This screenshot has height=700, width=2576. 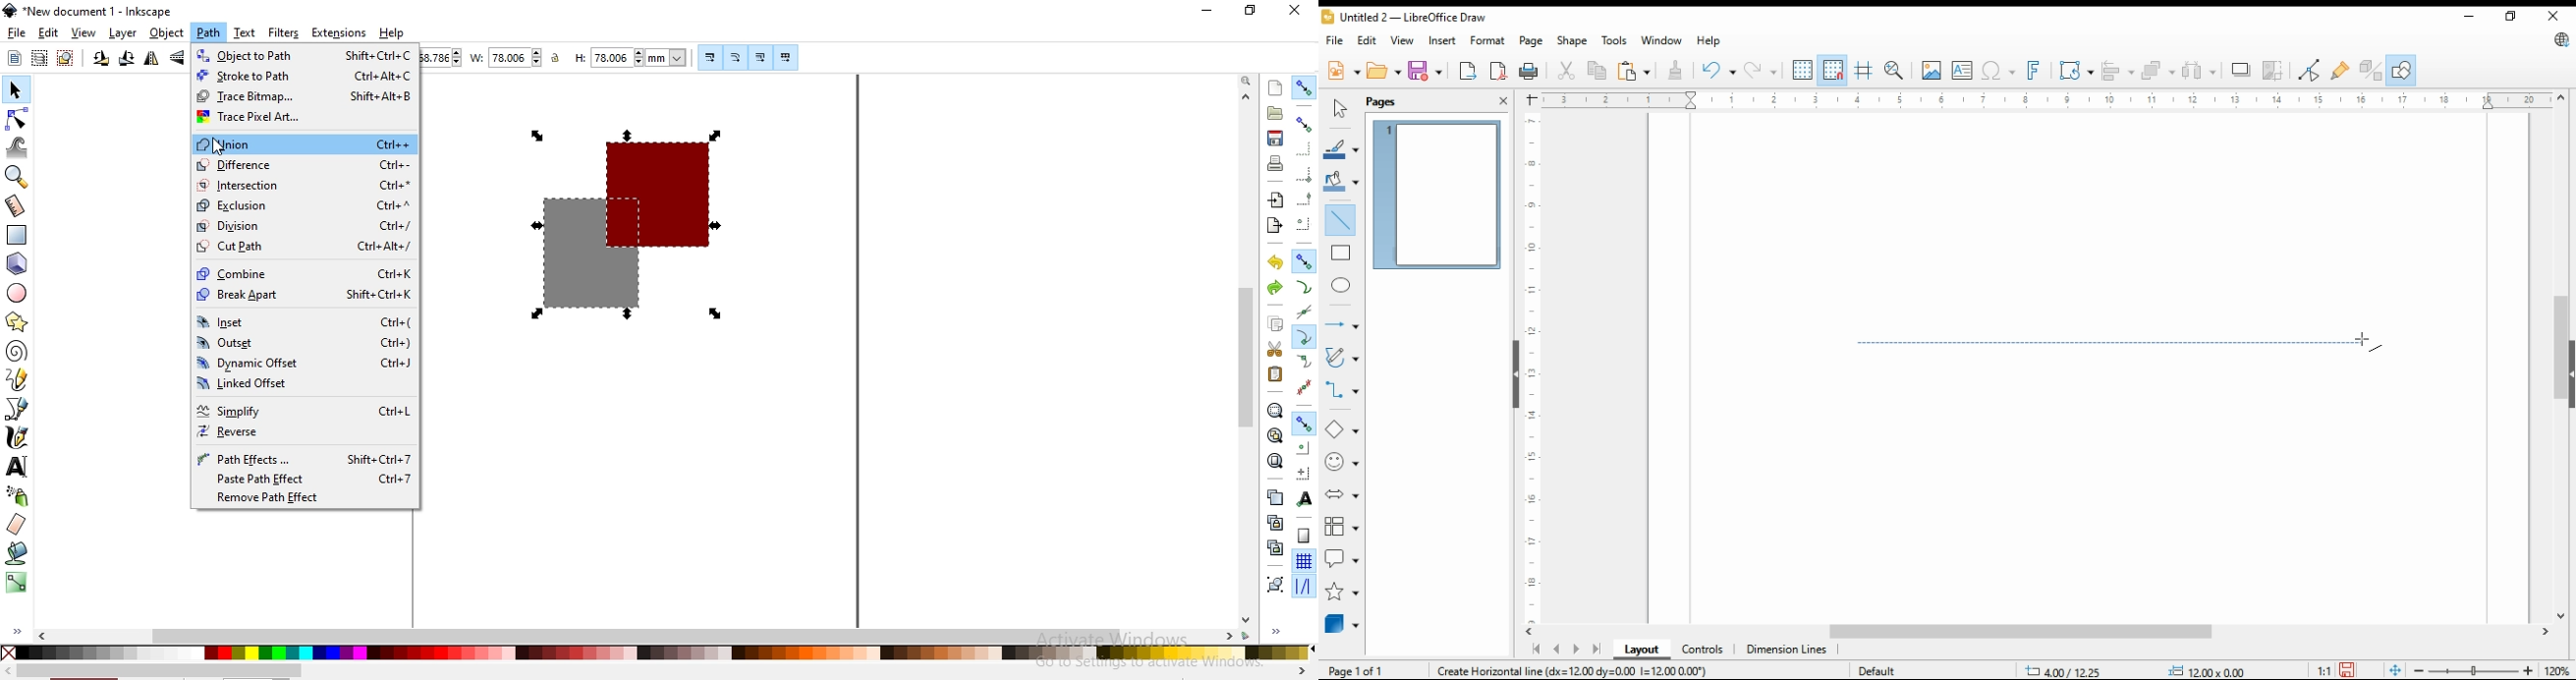 I want to click on zoom to fit drawing, so click(x=1275, y=435).